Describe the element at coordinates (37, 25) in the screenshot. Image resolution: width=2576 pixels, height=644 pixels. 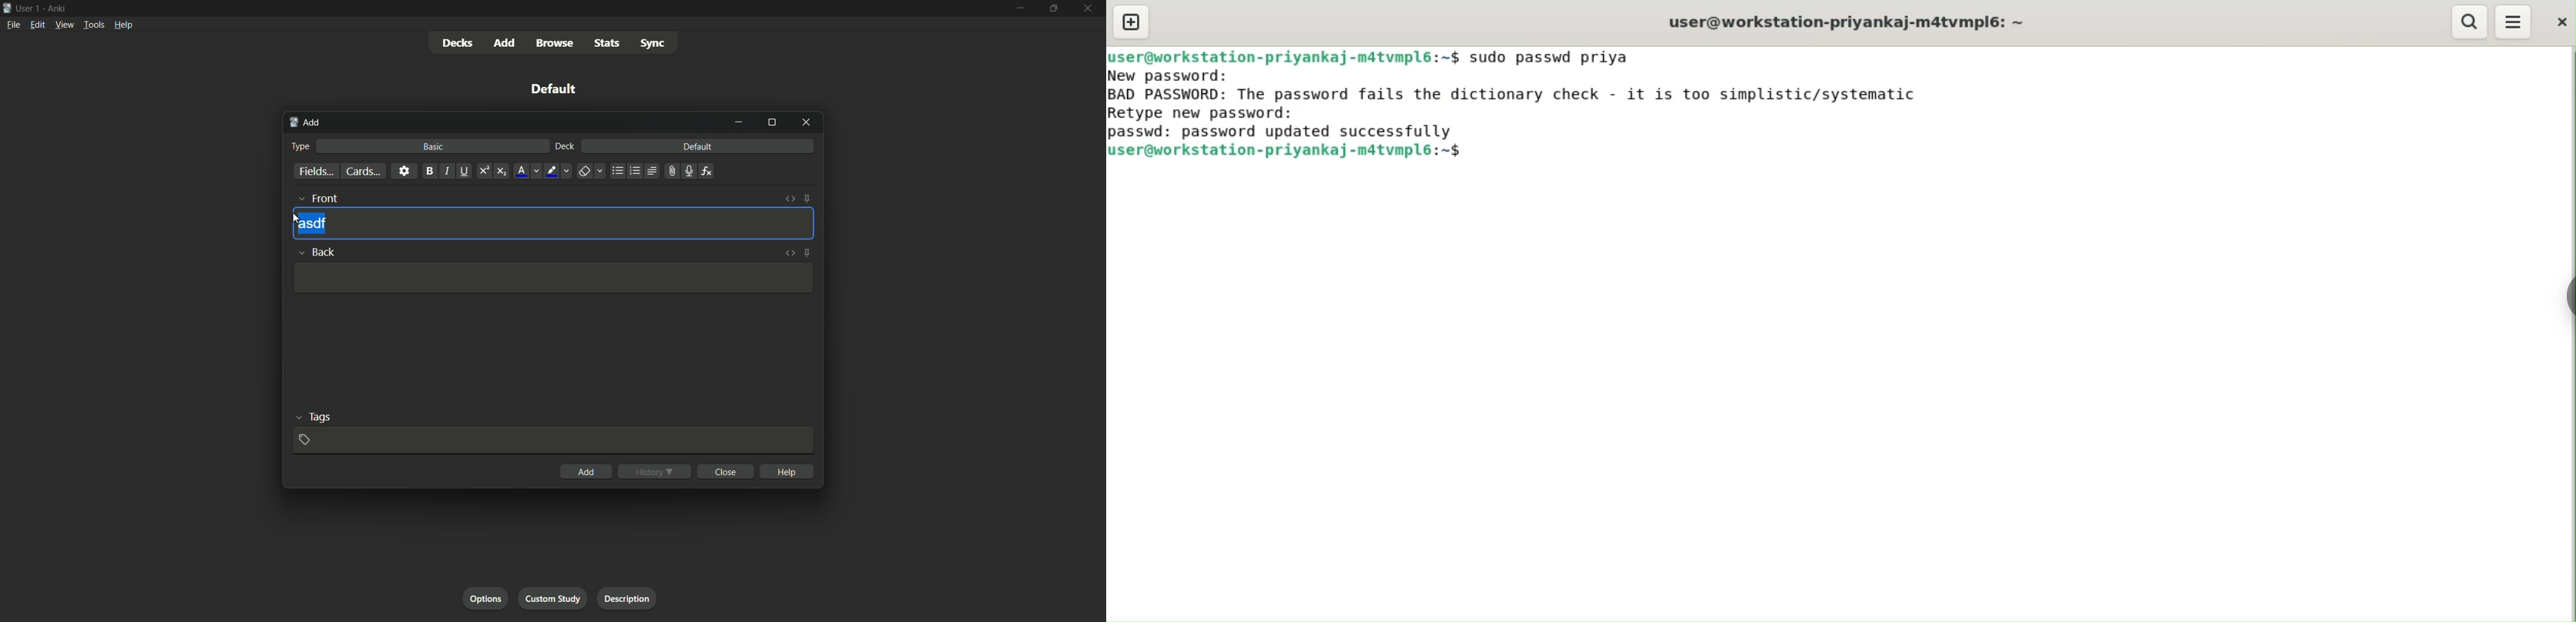
I see `edit` at that location.